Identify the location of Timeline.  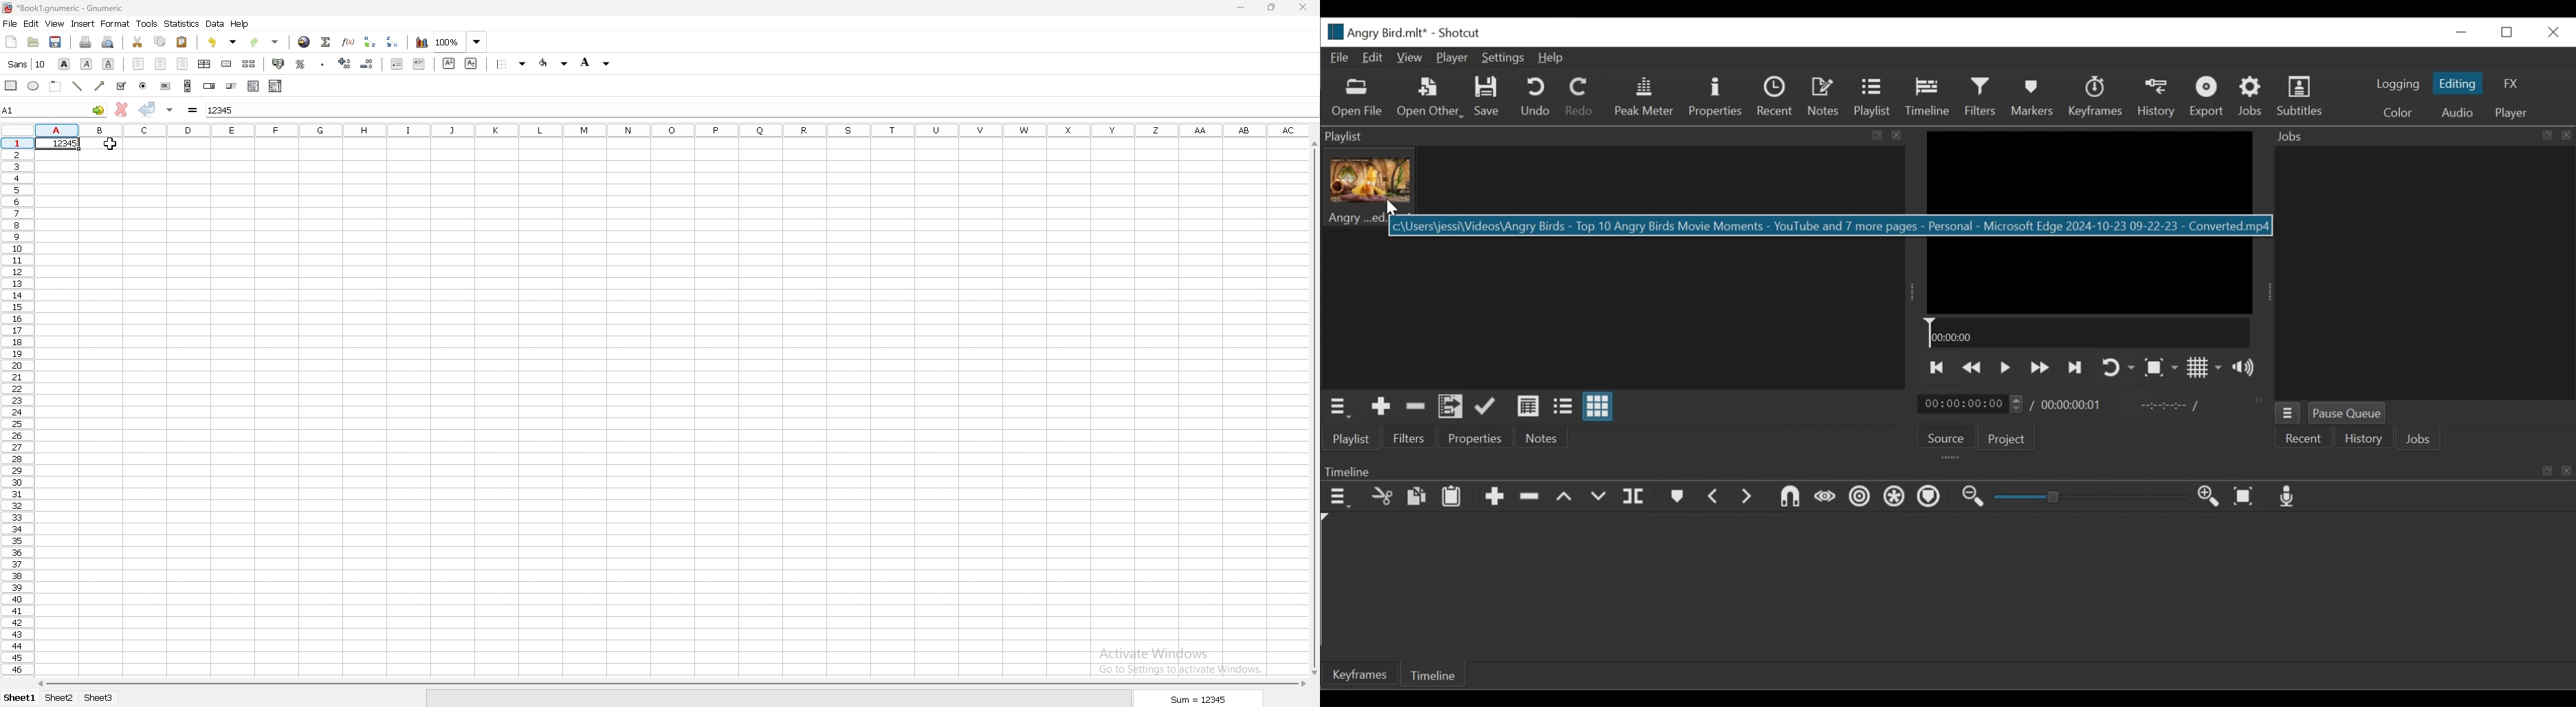
(1431, 674).